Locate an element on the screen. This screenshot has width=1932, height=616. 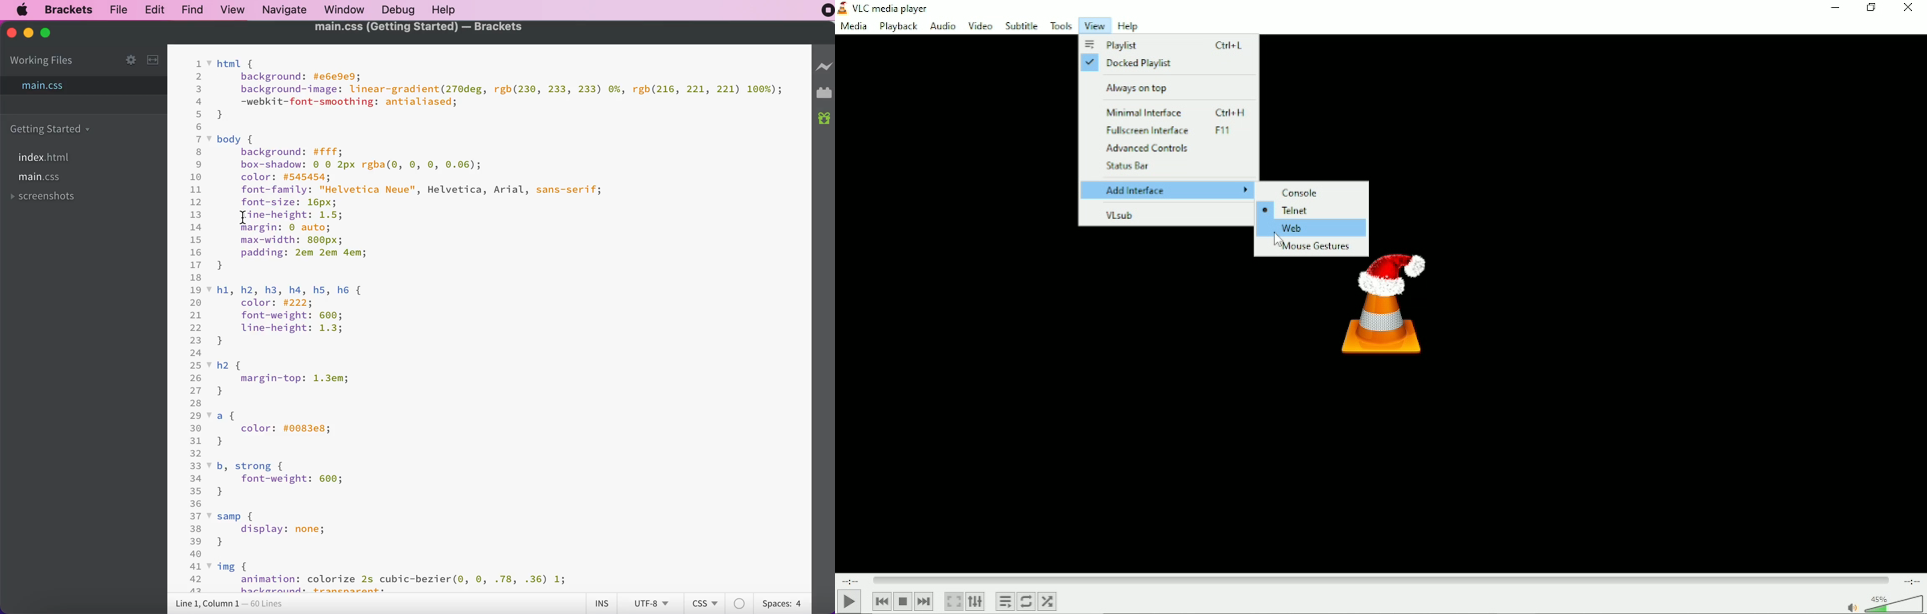
main.css file is located at coordinates (82, 86).